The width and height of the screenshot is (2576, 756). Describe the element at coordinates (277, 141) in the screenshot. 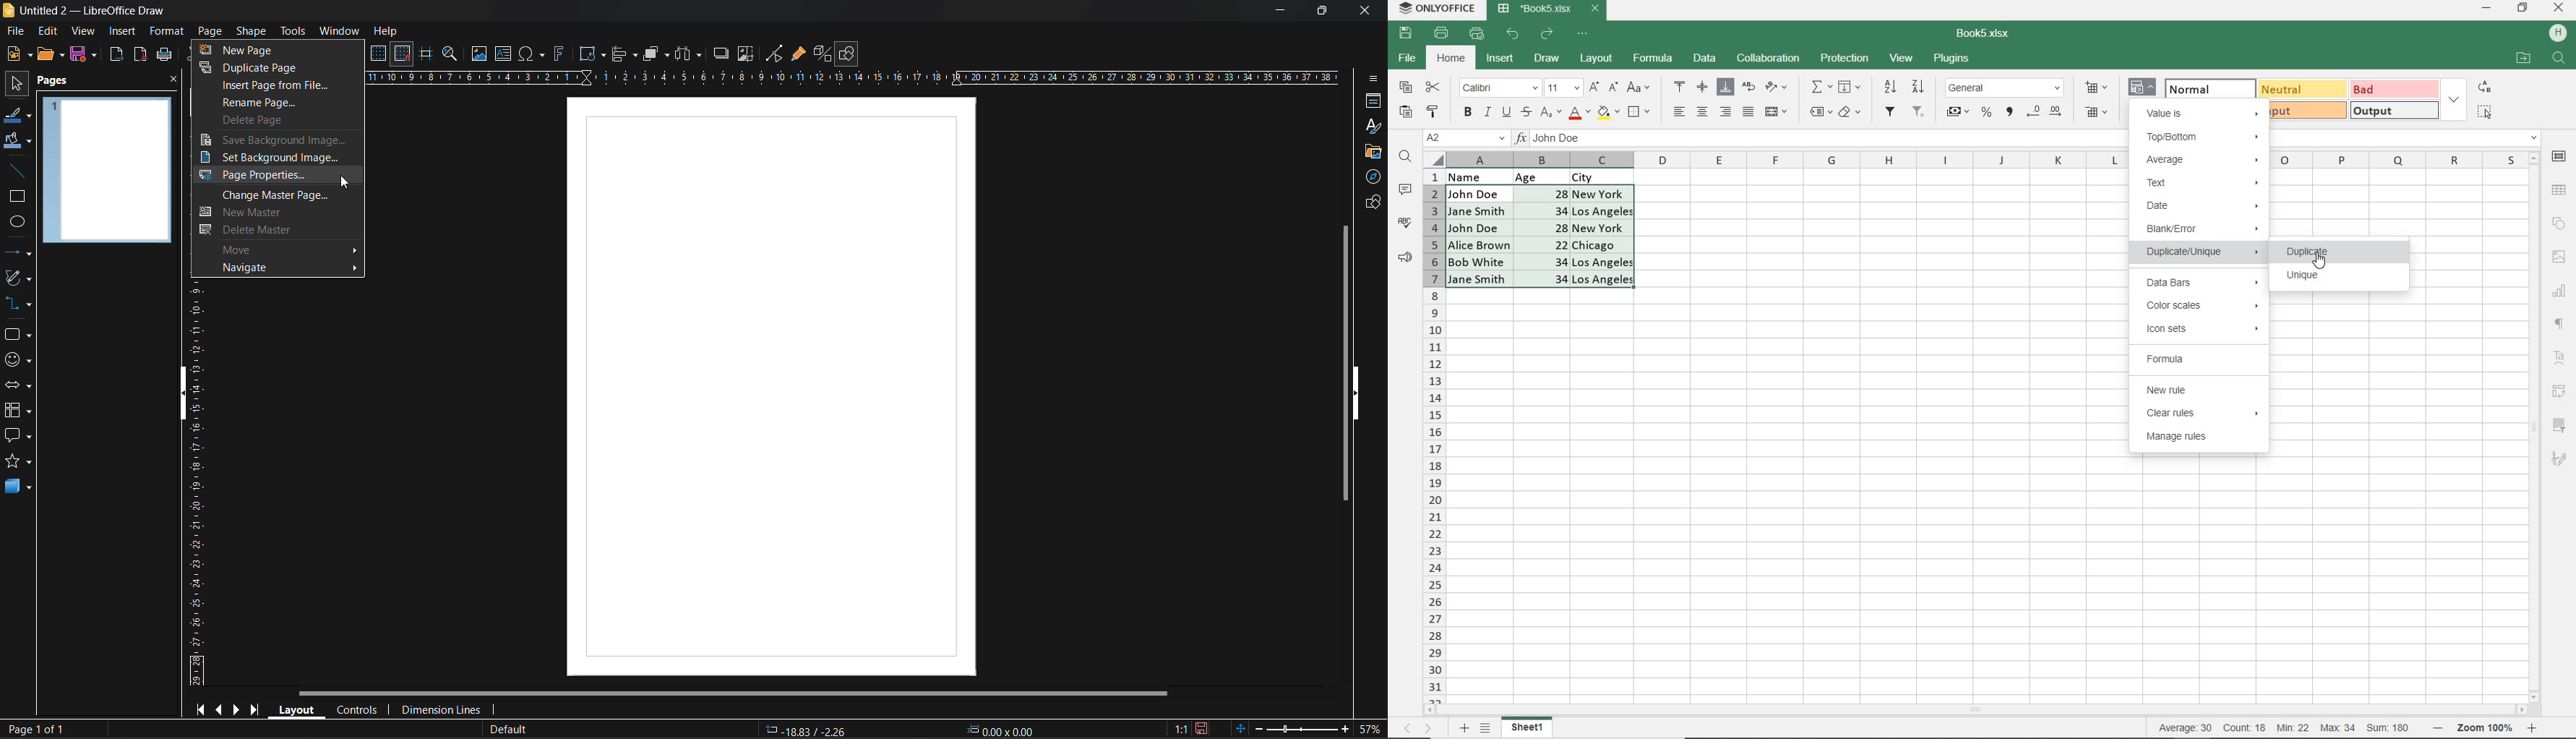

I see `save background image` at that location.